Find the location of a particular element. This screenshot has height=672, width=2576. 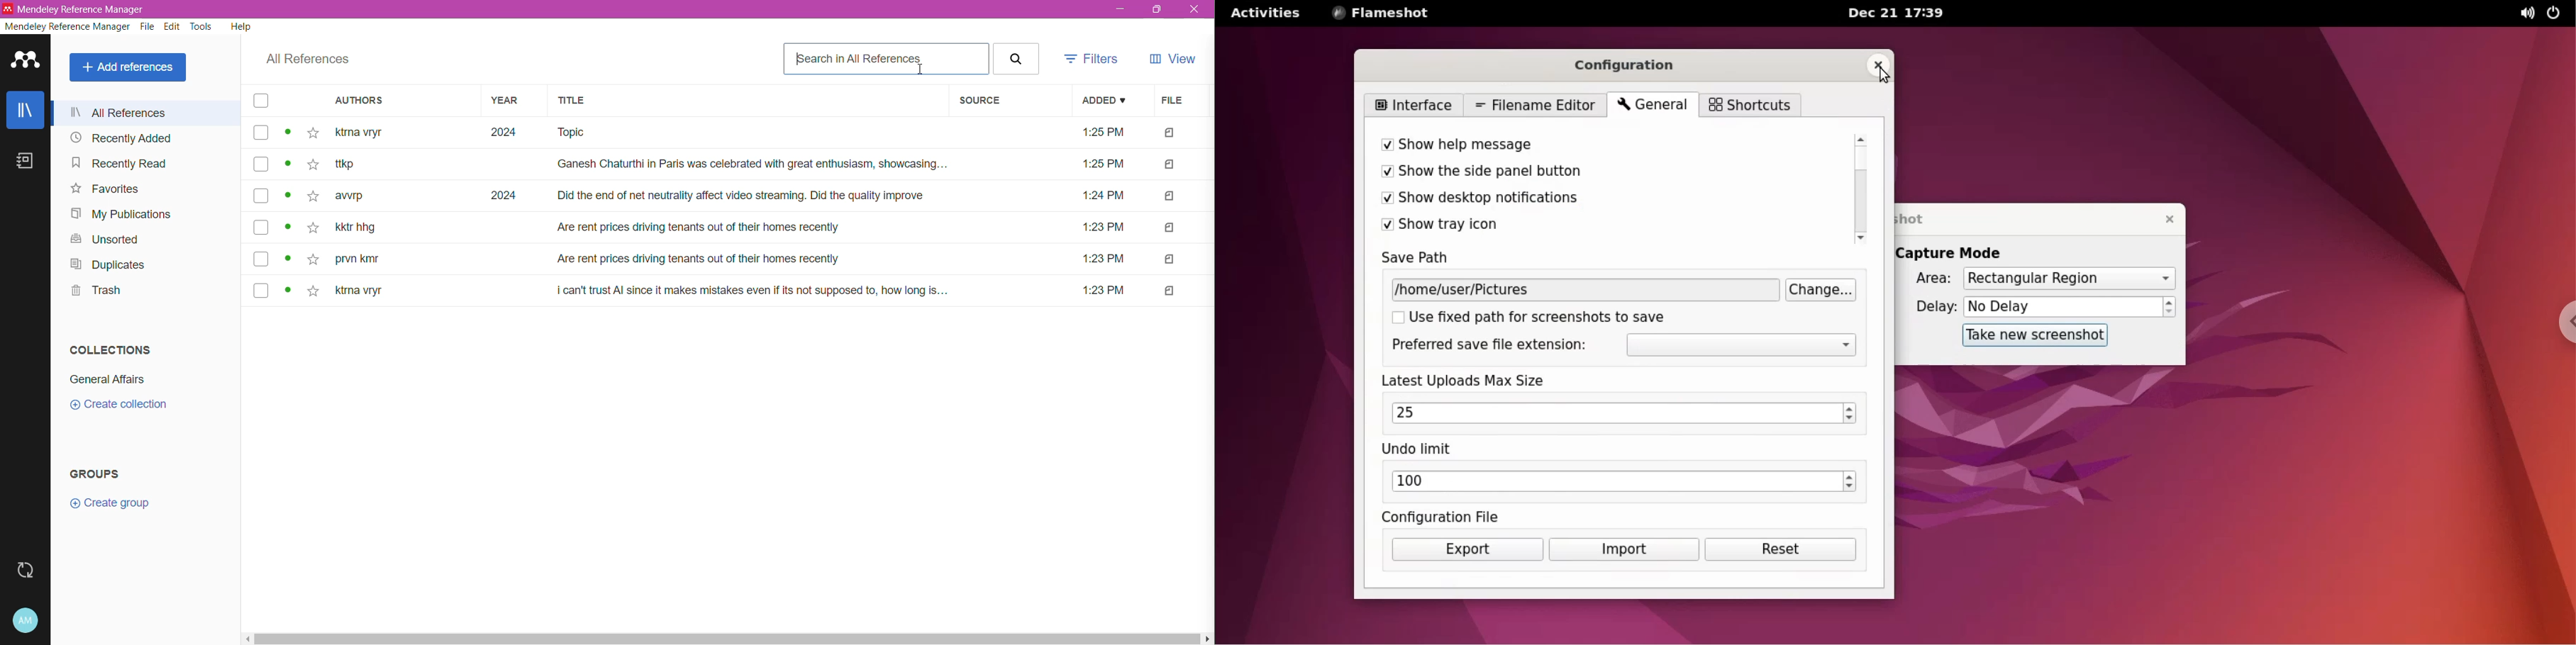

collections is located at coordinates (108, 350).